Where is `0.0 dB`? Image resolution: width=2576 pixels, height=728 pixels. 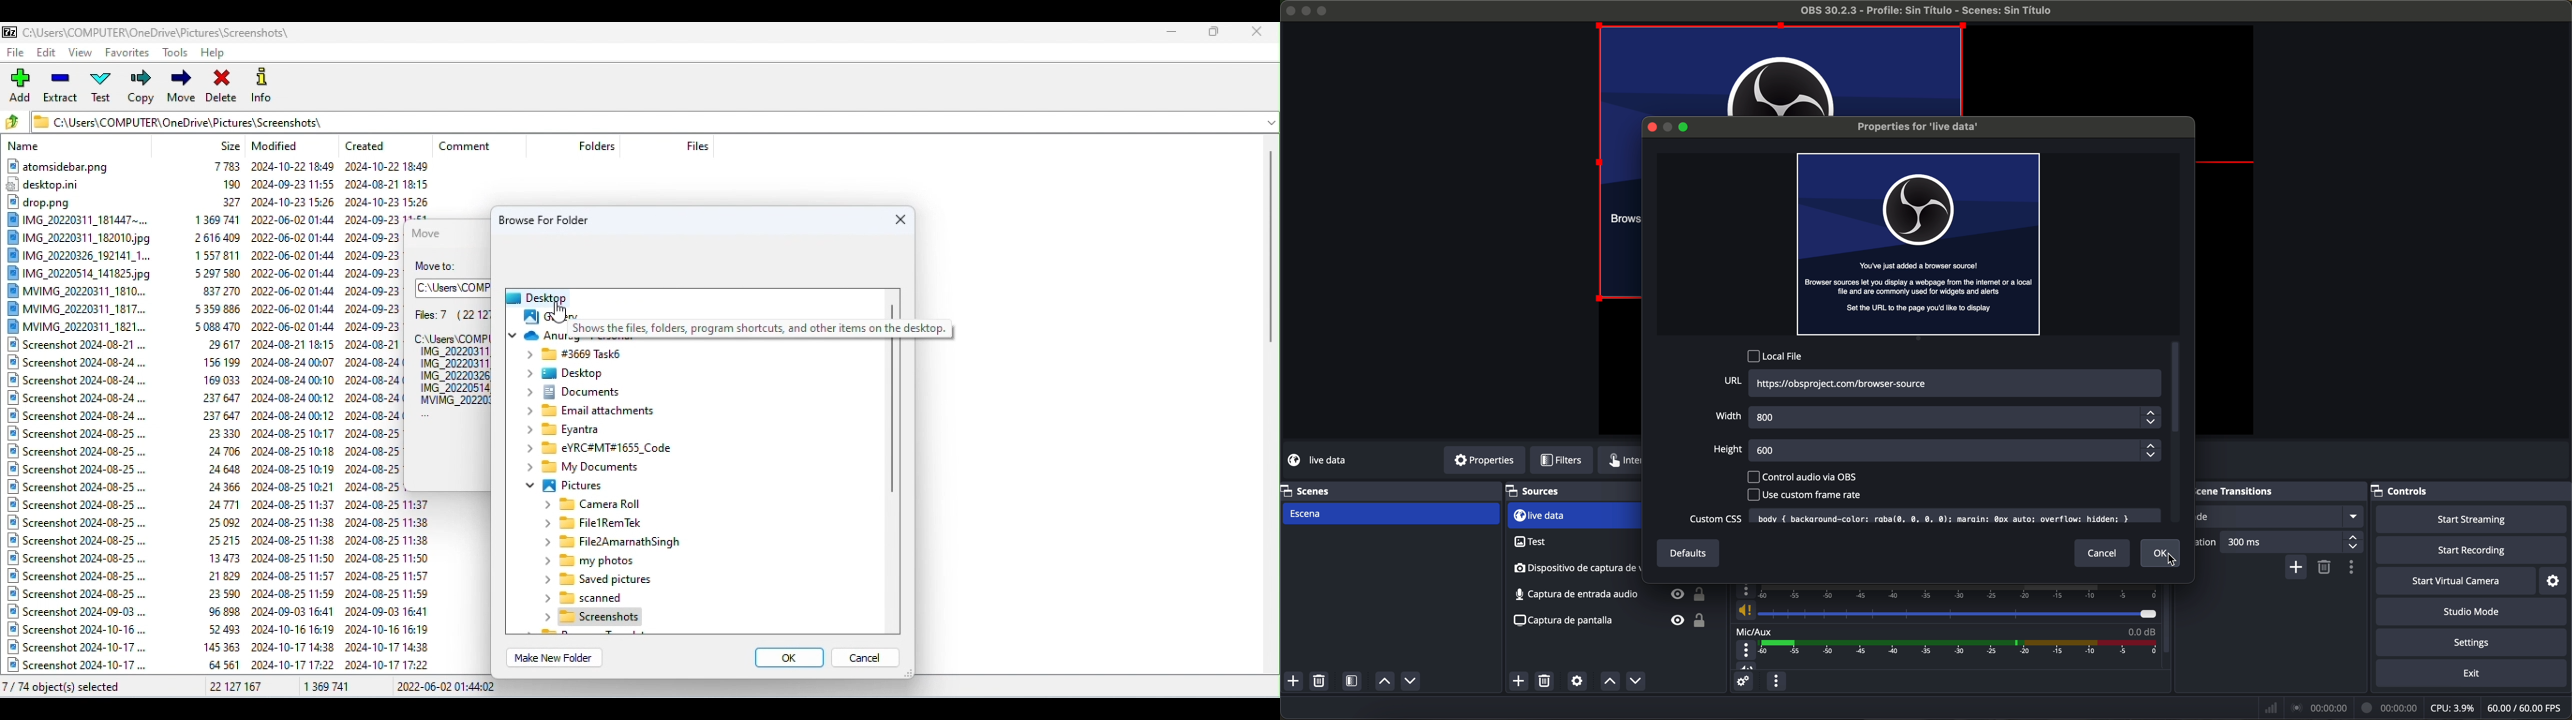
0.0 dB is located at coordinates (2137, 633).